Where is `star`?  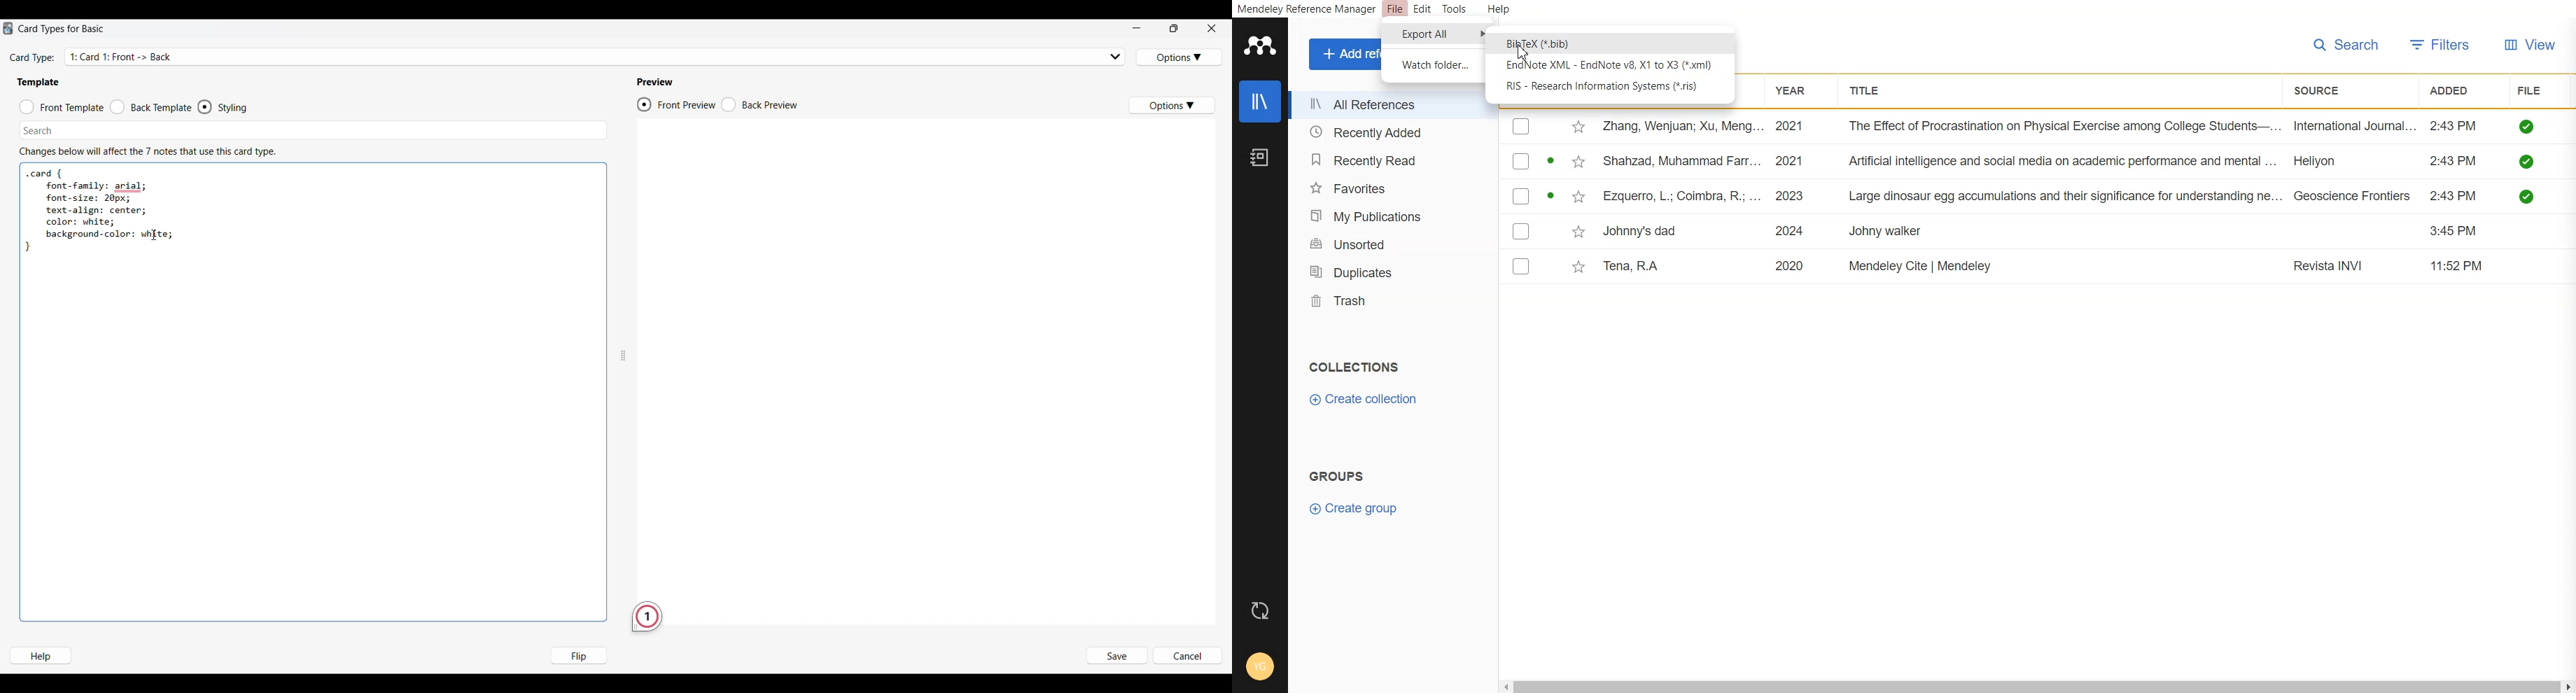
star is located at coordinates (1576, 198).